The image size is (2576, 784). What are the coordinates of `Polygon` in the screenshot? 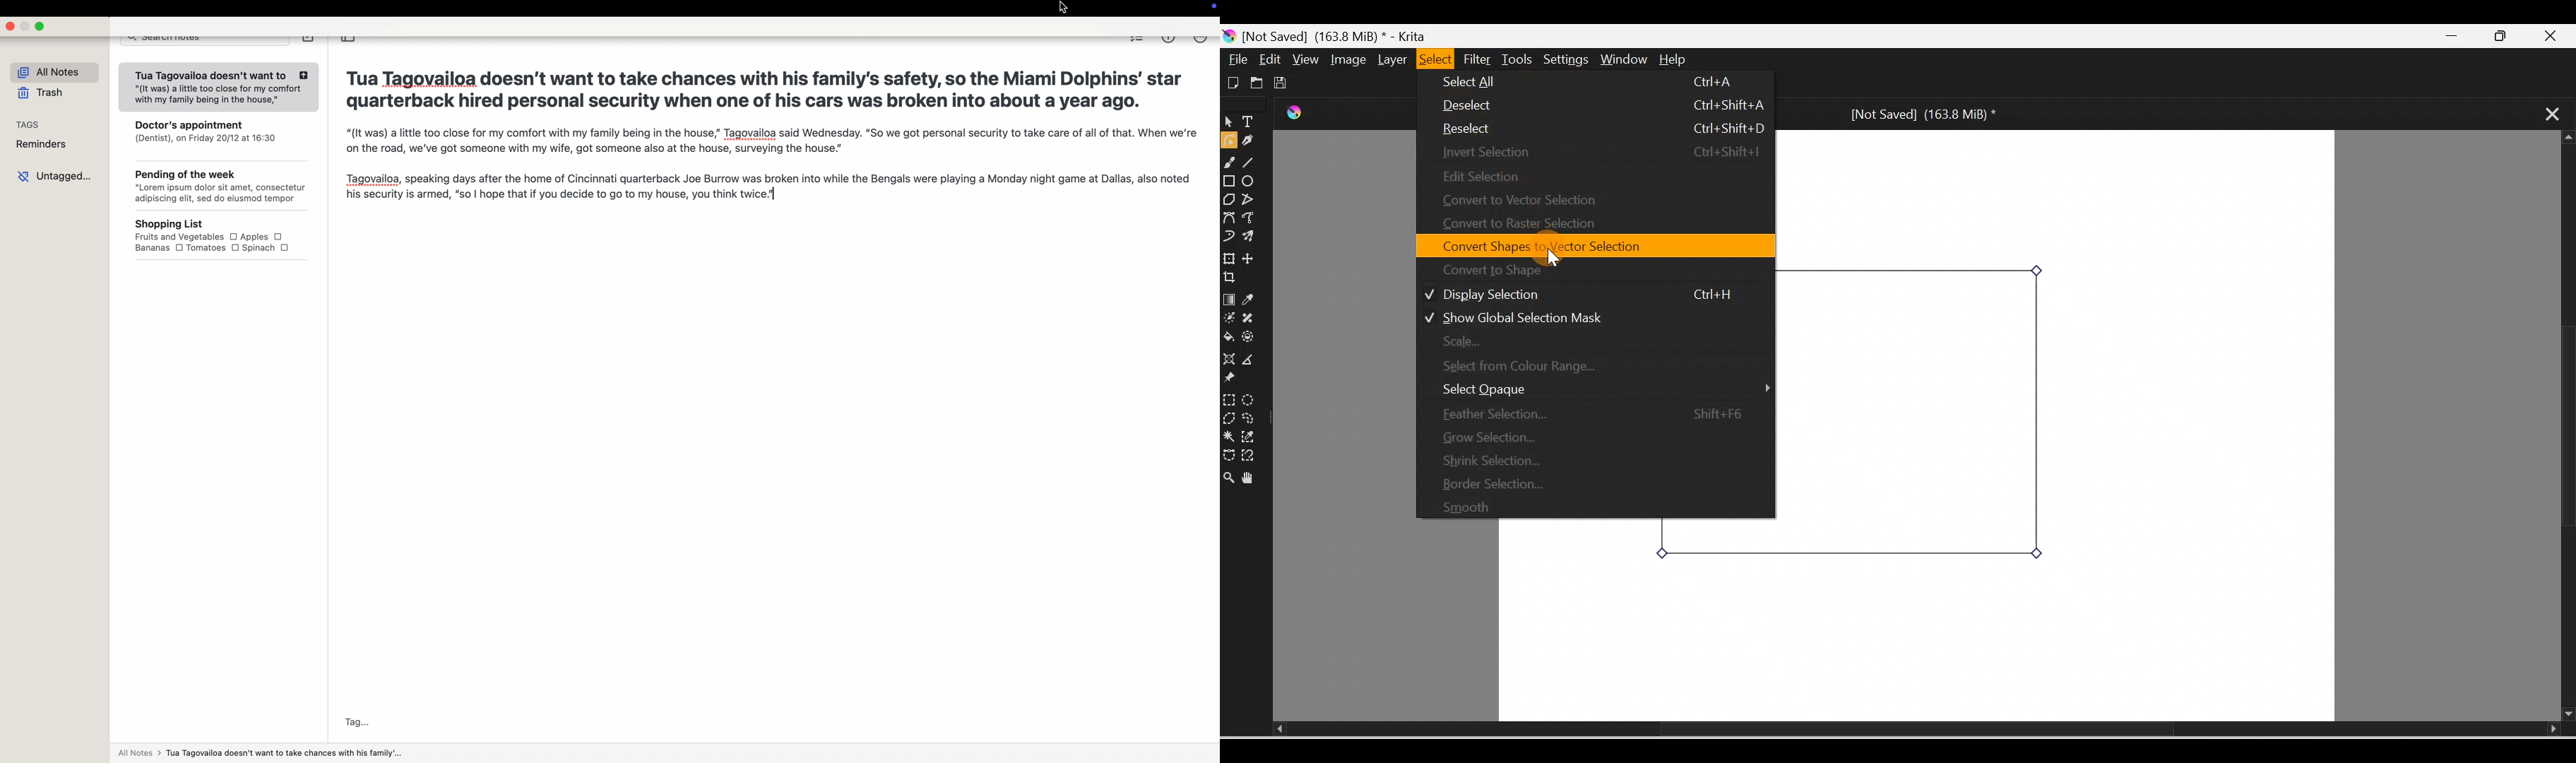 It's located at (1228, 199).